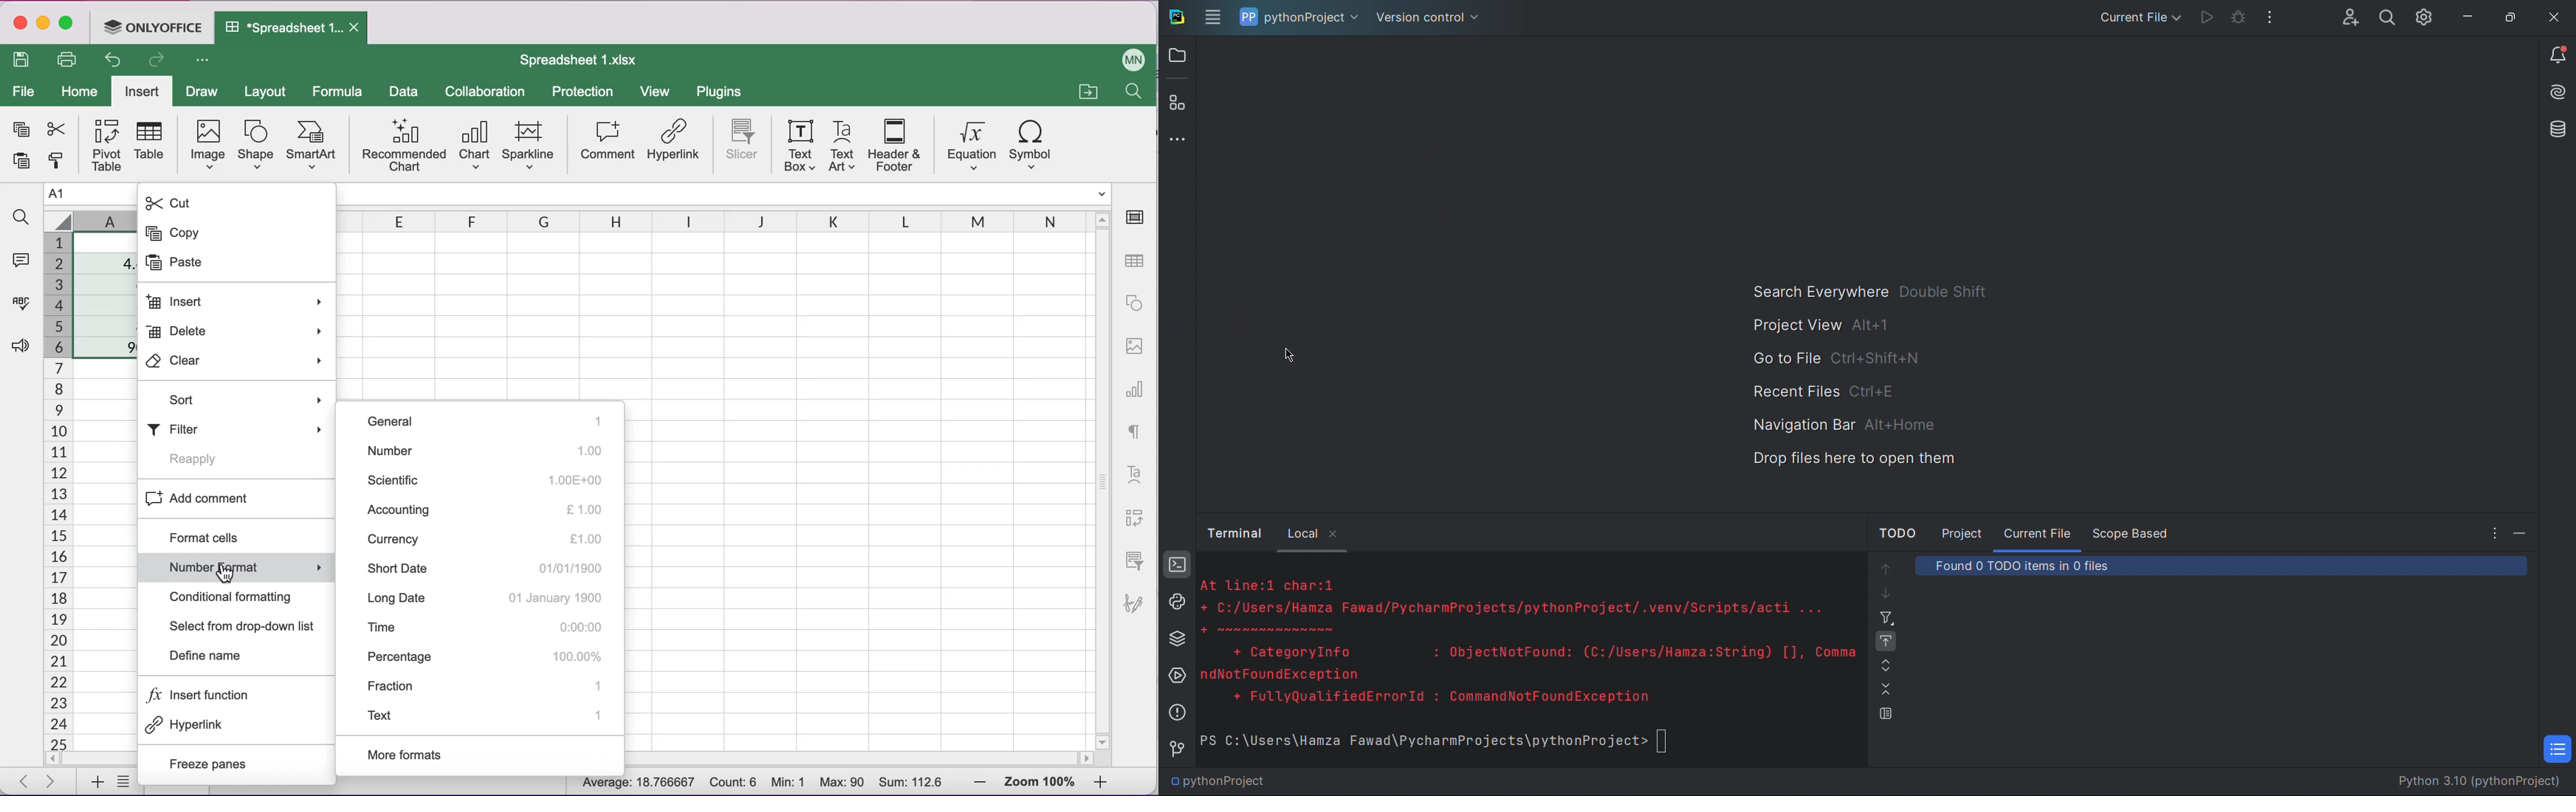 The image size is (2576, 812). I want to click on paste, so click(21, 163).